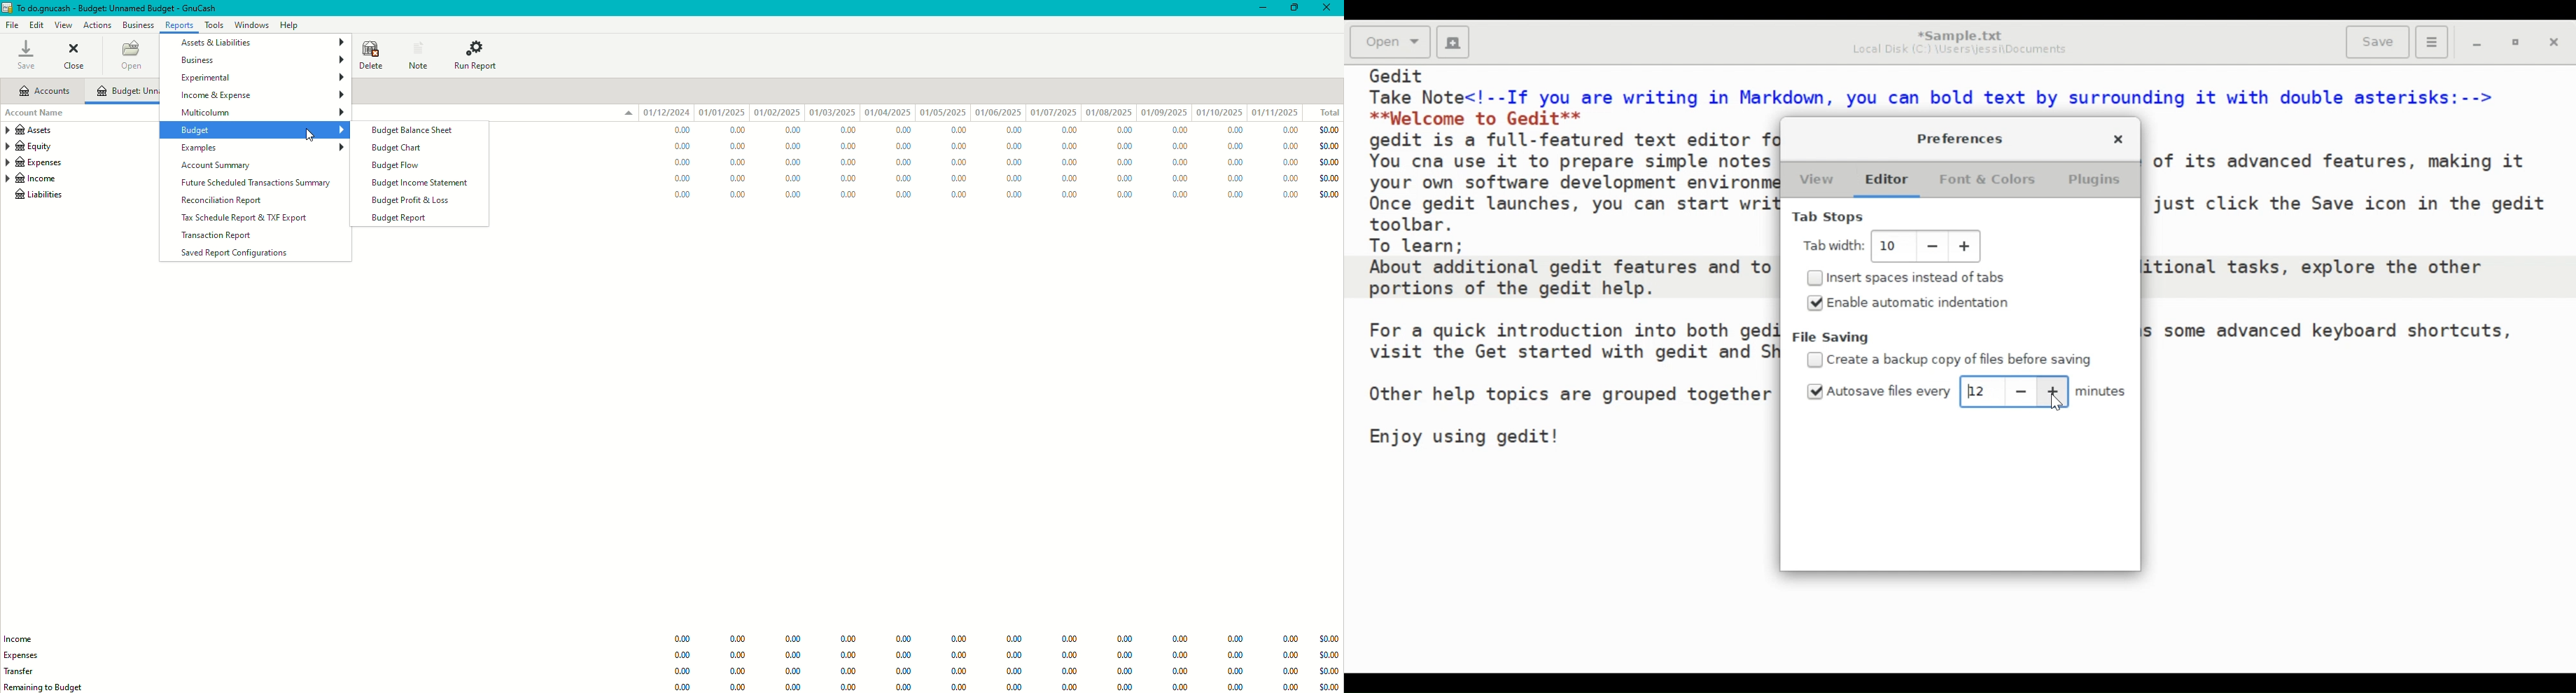  I want to click on Preferences, so click(1961, 138).